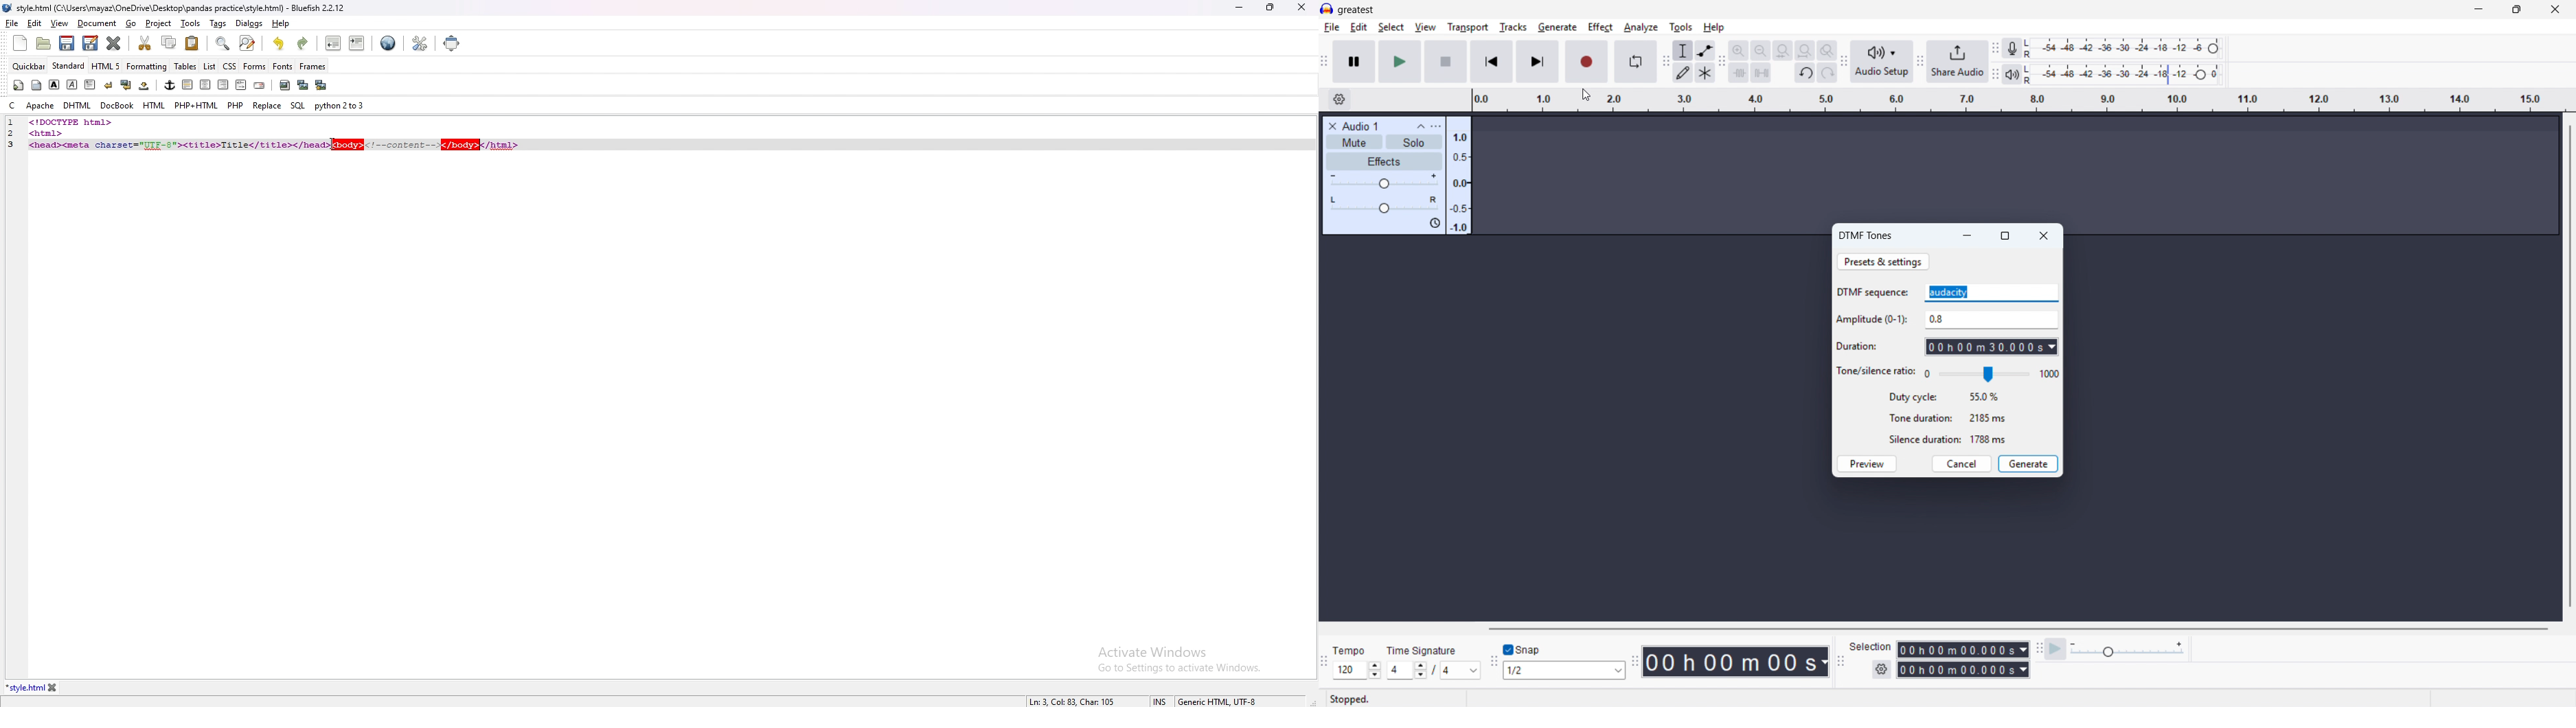 The height and width of the screenshot is (728, 2576). Describe the element at coordinates (1637, 662) in the screenshot. I see `Time toolbar ` at that location.